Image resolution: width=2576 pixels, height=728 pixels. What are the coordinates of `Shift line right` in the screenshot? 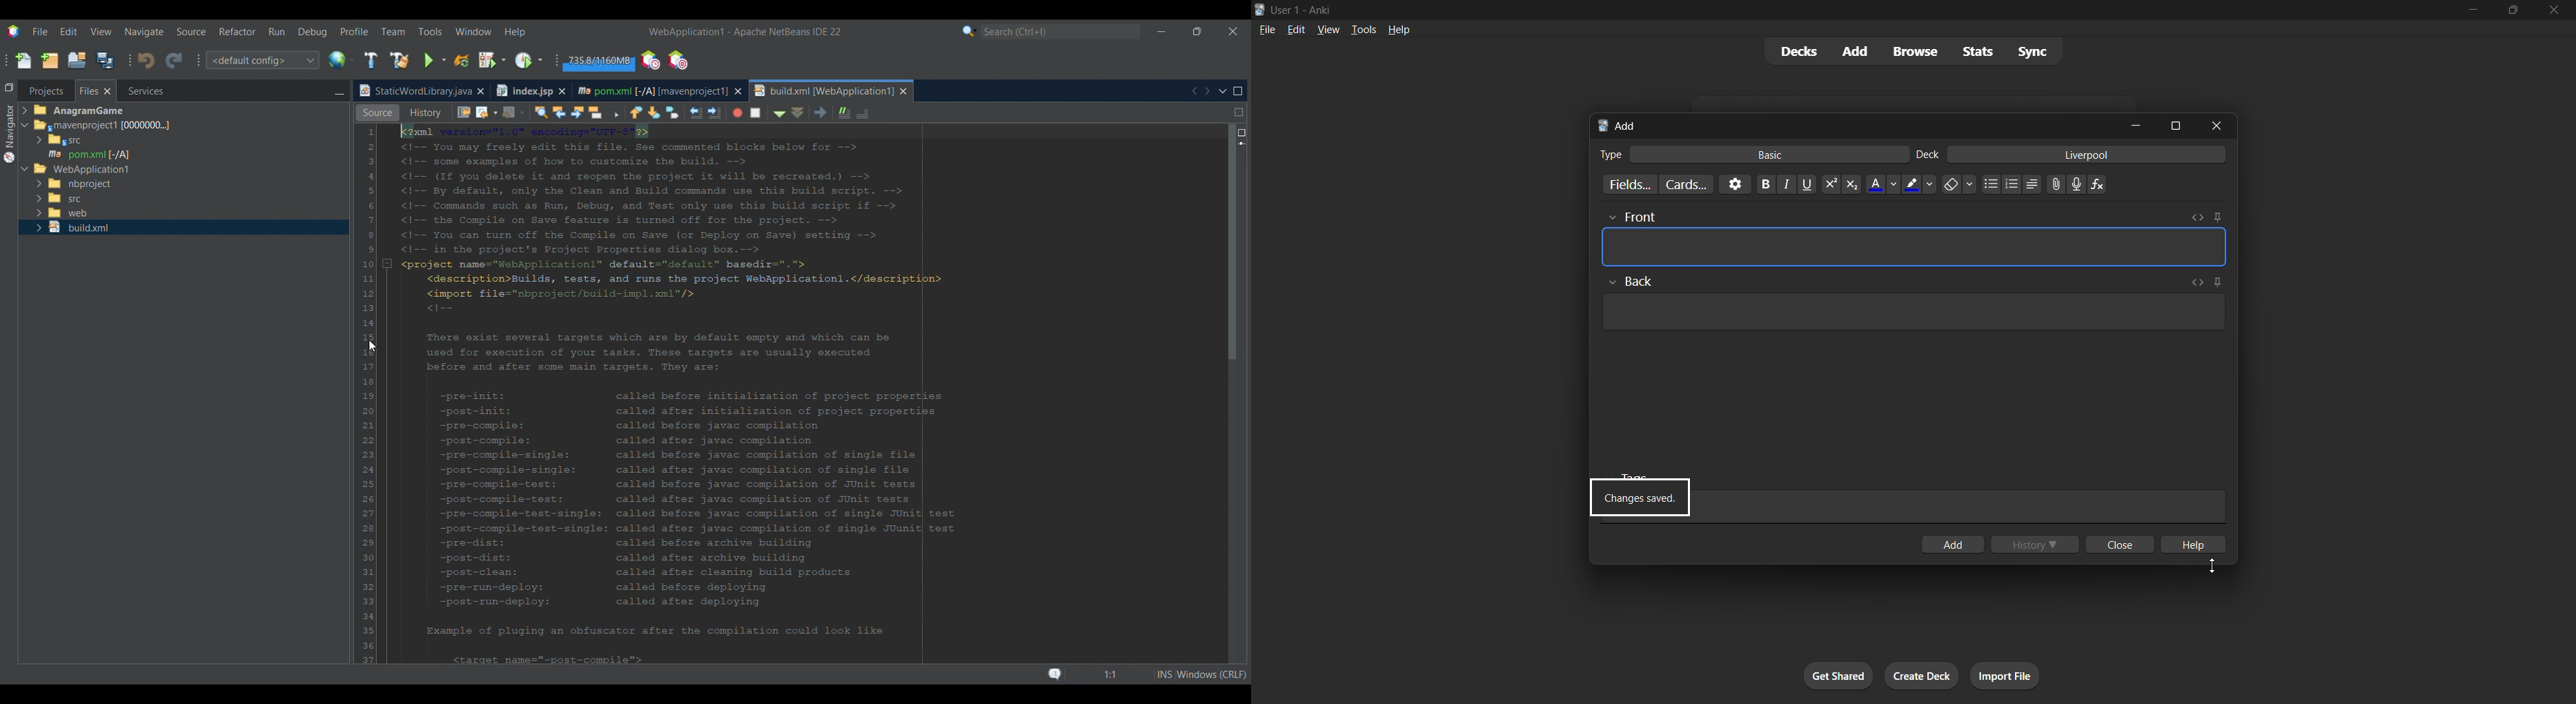 It's located at (828, 111).